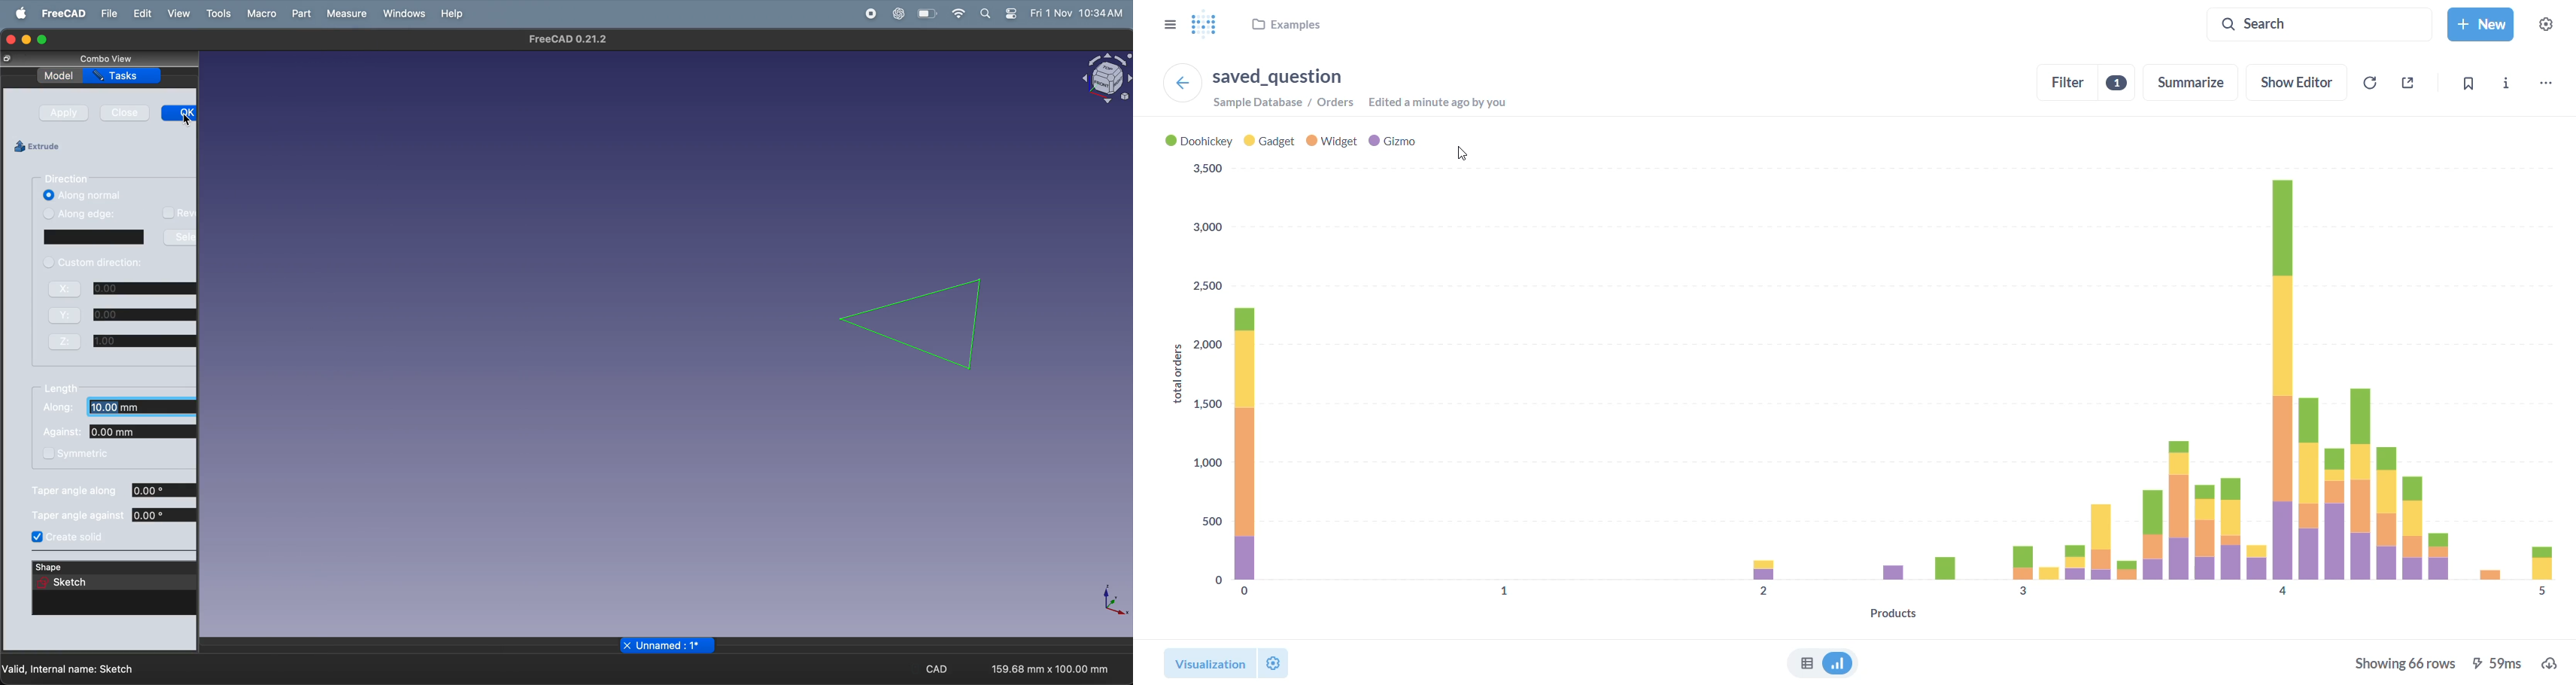 The width and height of the screenshot is (2576, 700). Describe the element at coordinates (1100, 79) in the screenshot. I see `object view` at that location.